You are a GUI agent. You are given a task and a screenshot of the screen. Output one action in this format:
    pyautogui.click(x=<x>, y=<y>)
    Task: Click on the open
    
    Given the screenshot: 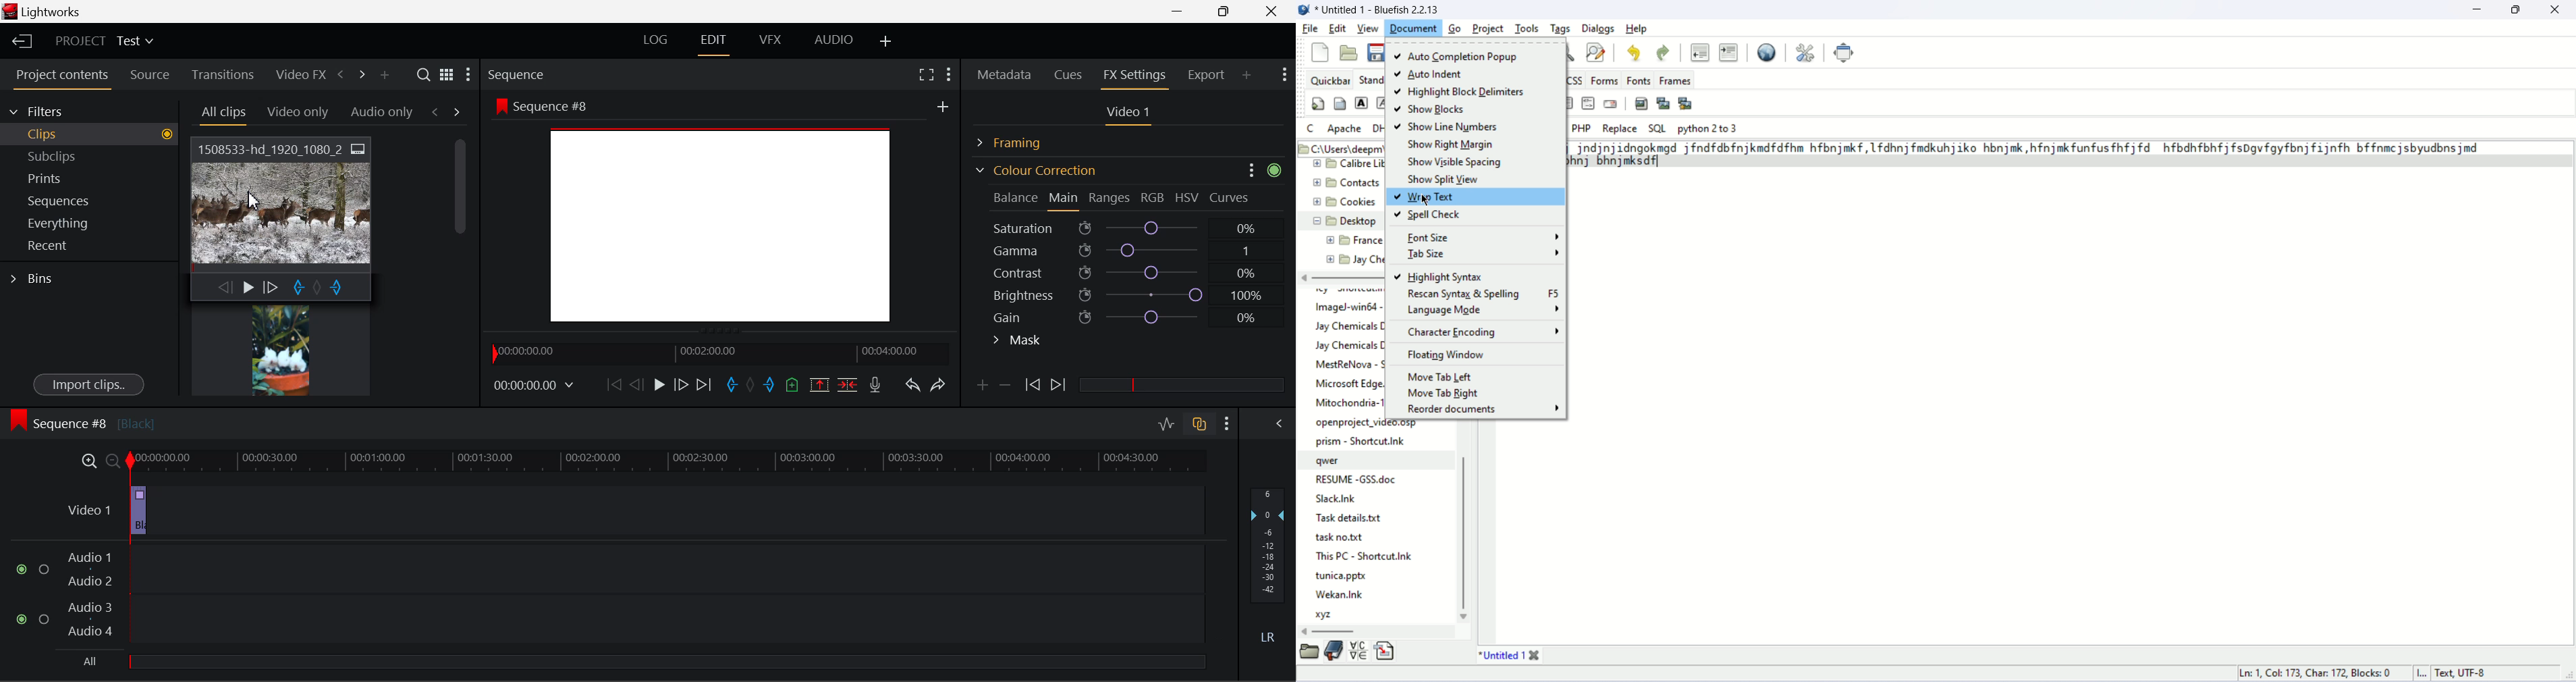 What is the action you would take?
    pyautogui.click(x=1350, y=53)
    